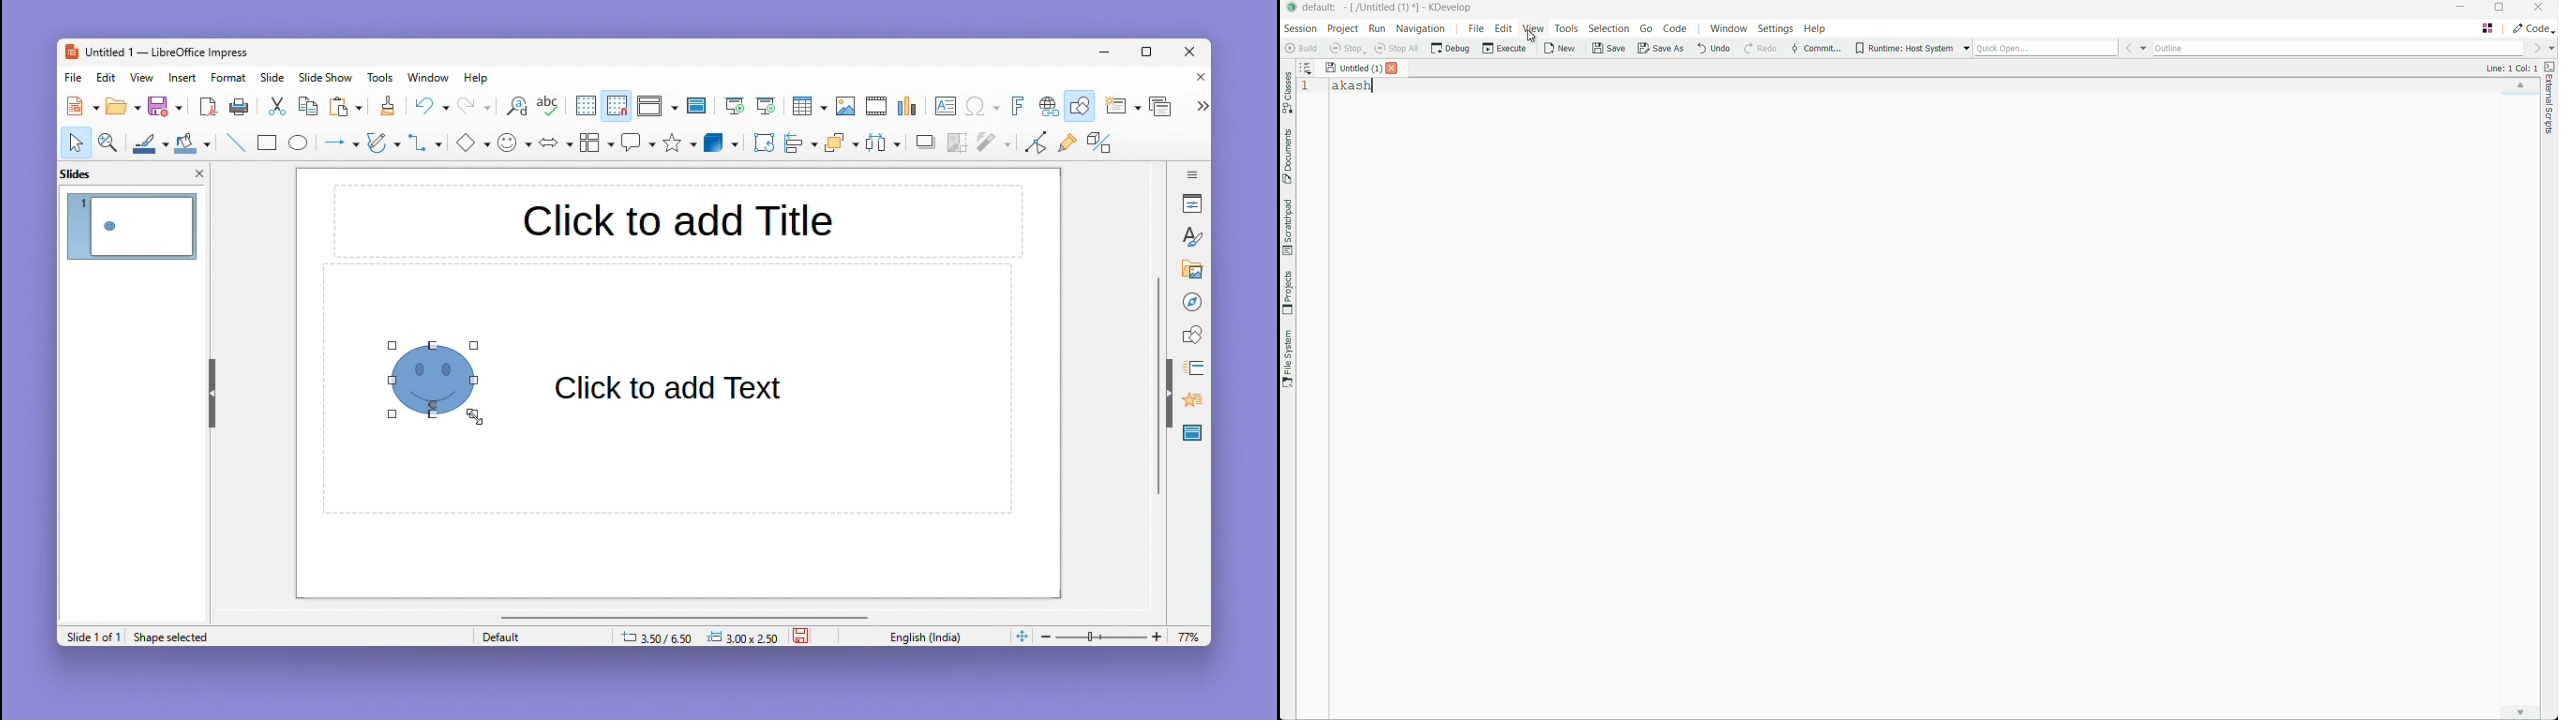 This screenshot has width=2576, height=728. Describe the element at coordinates (2047, 49) in the screenshot. I see `quick open` at that location.